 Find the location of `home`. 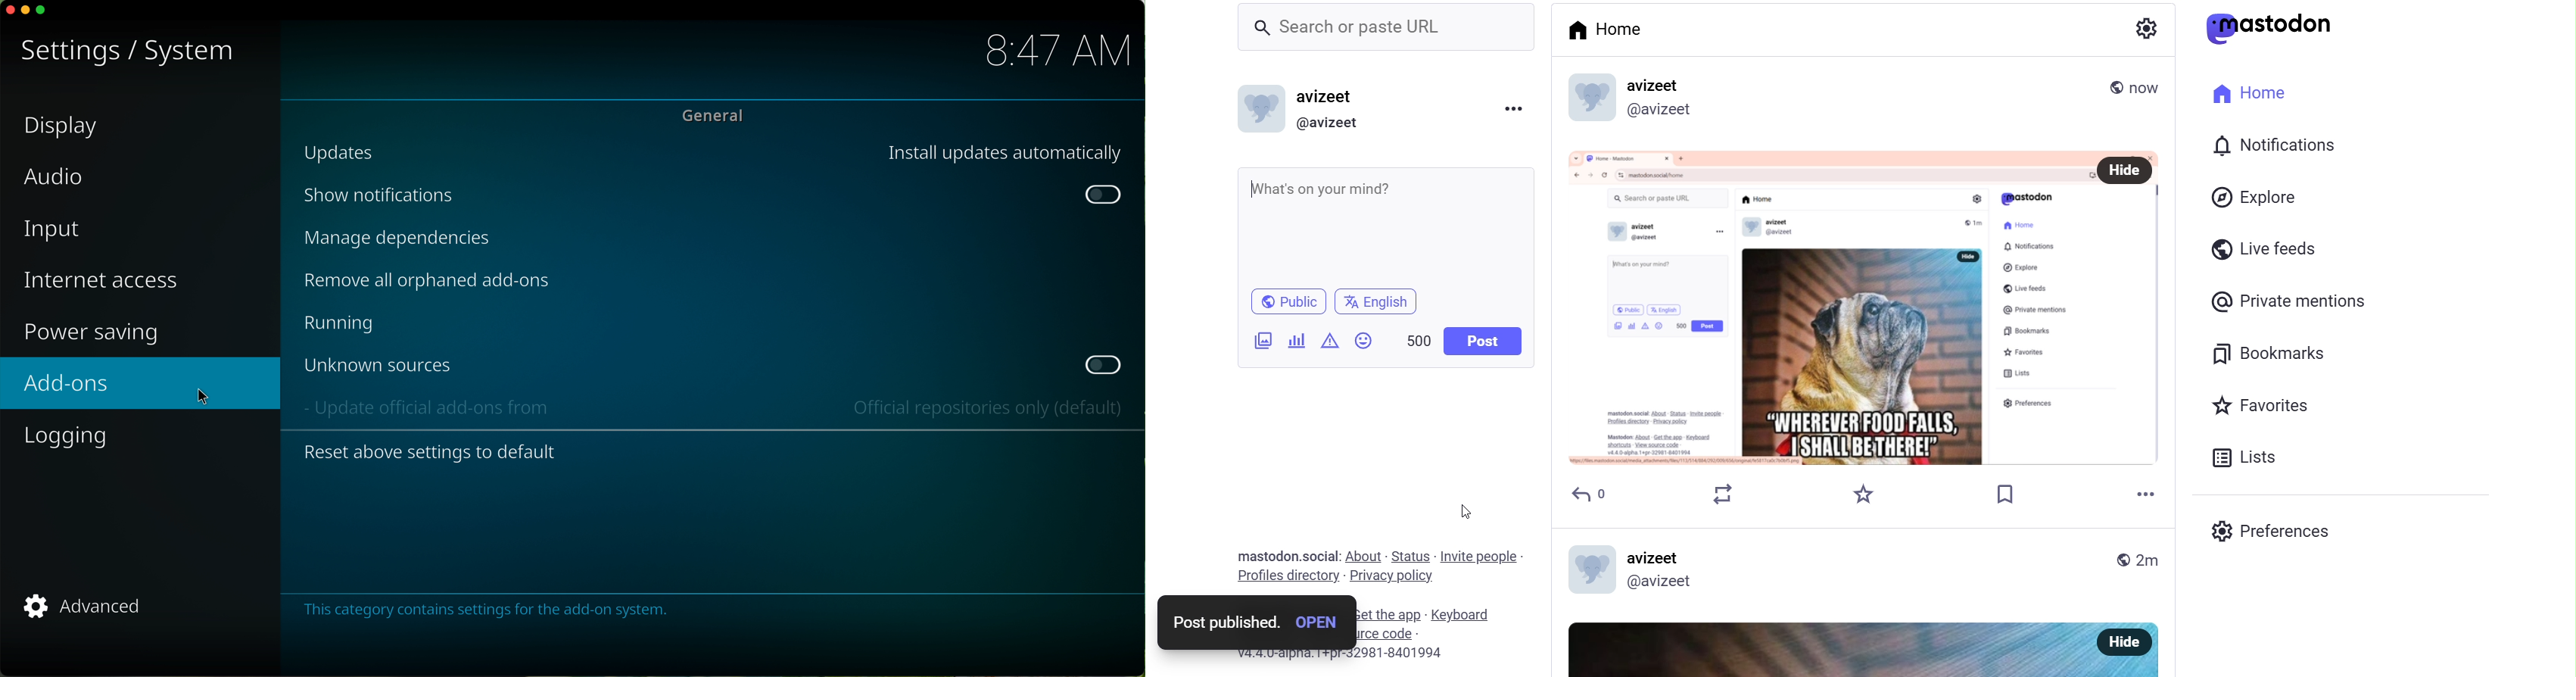

home is located at coordinates (2259, 96).